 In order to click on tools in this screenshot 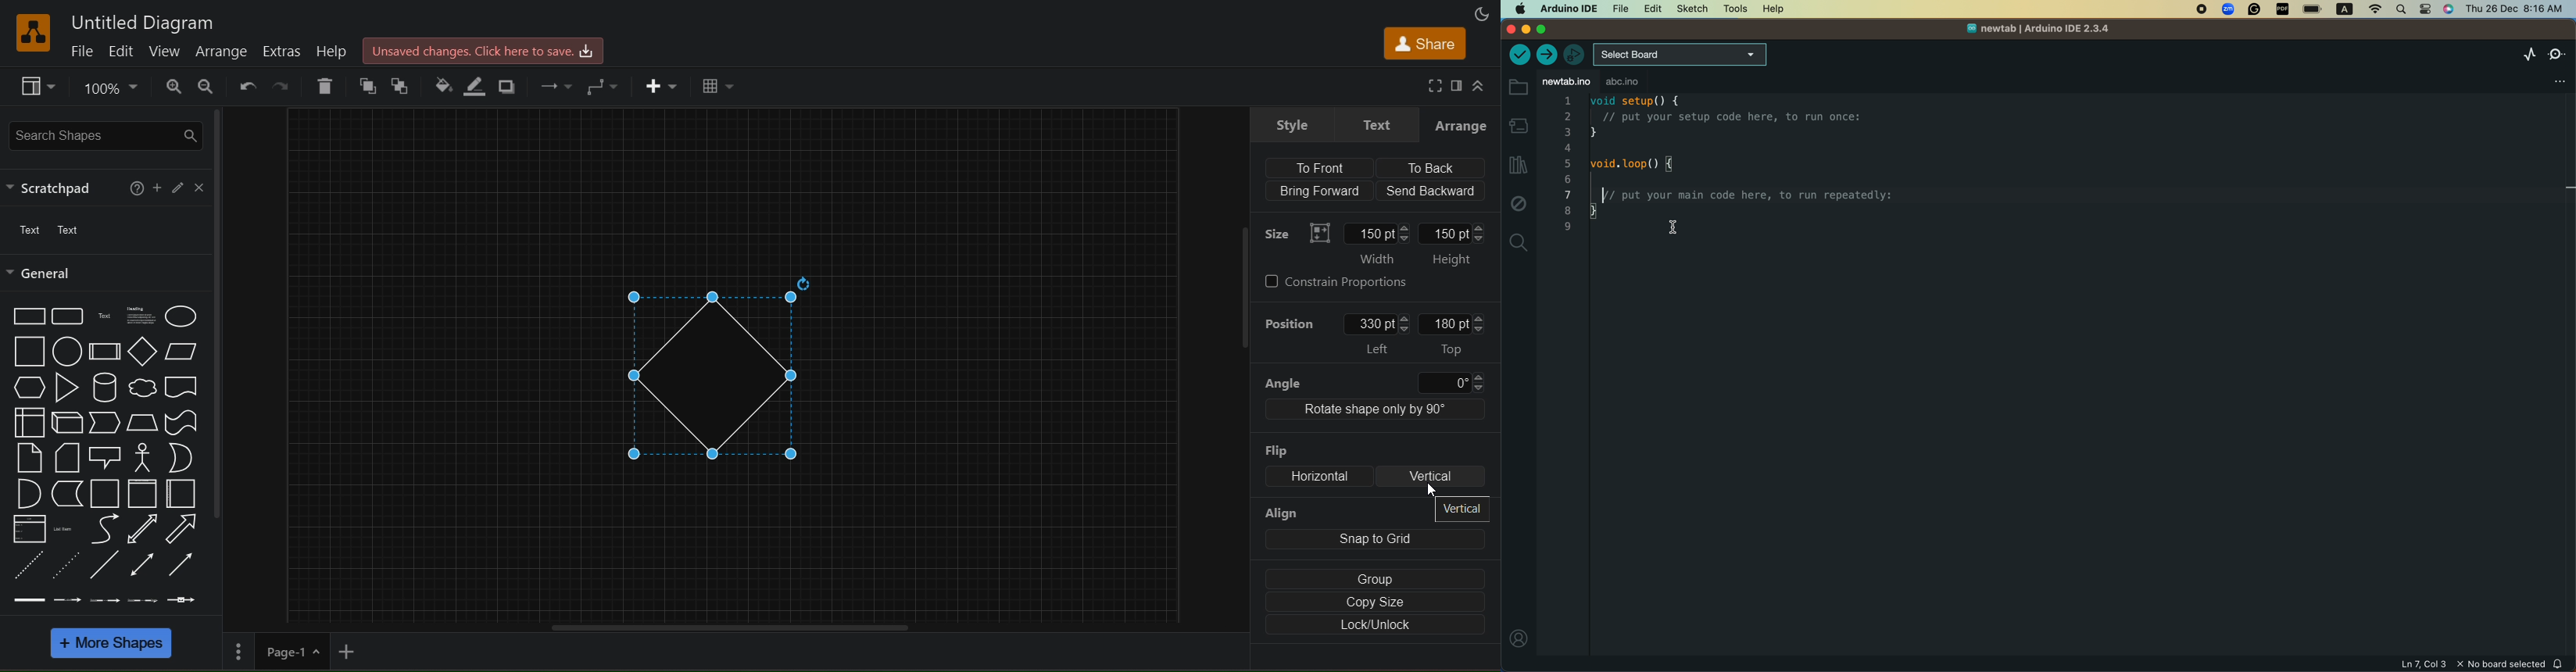, I will do `click(1735, 9)`.